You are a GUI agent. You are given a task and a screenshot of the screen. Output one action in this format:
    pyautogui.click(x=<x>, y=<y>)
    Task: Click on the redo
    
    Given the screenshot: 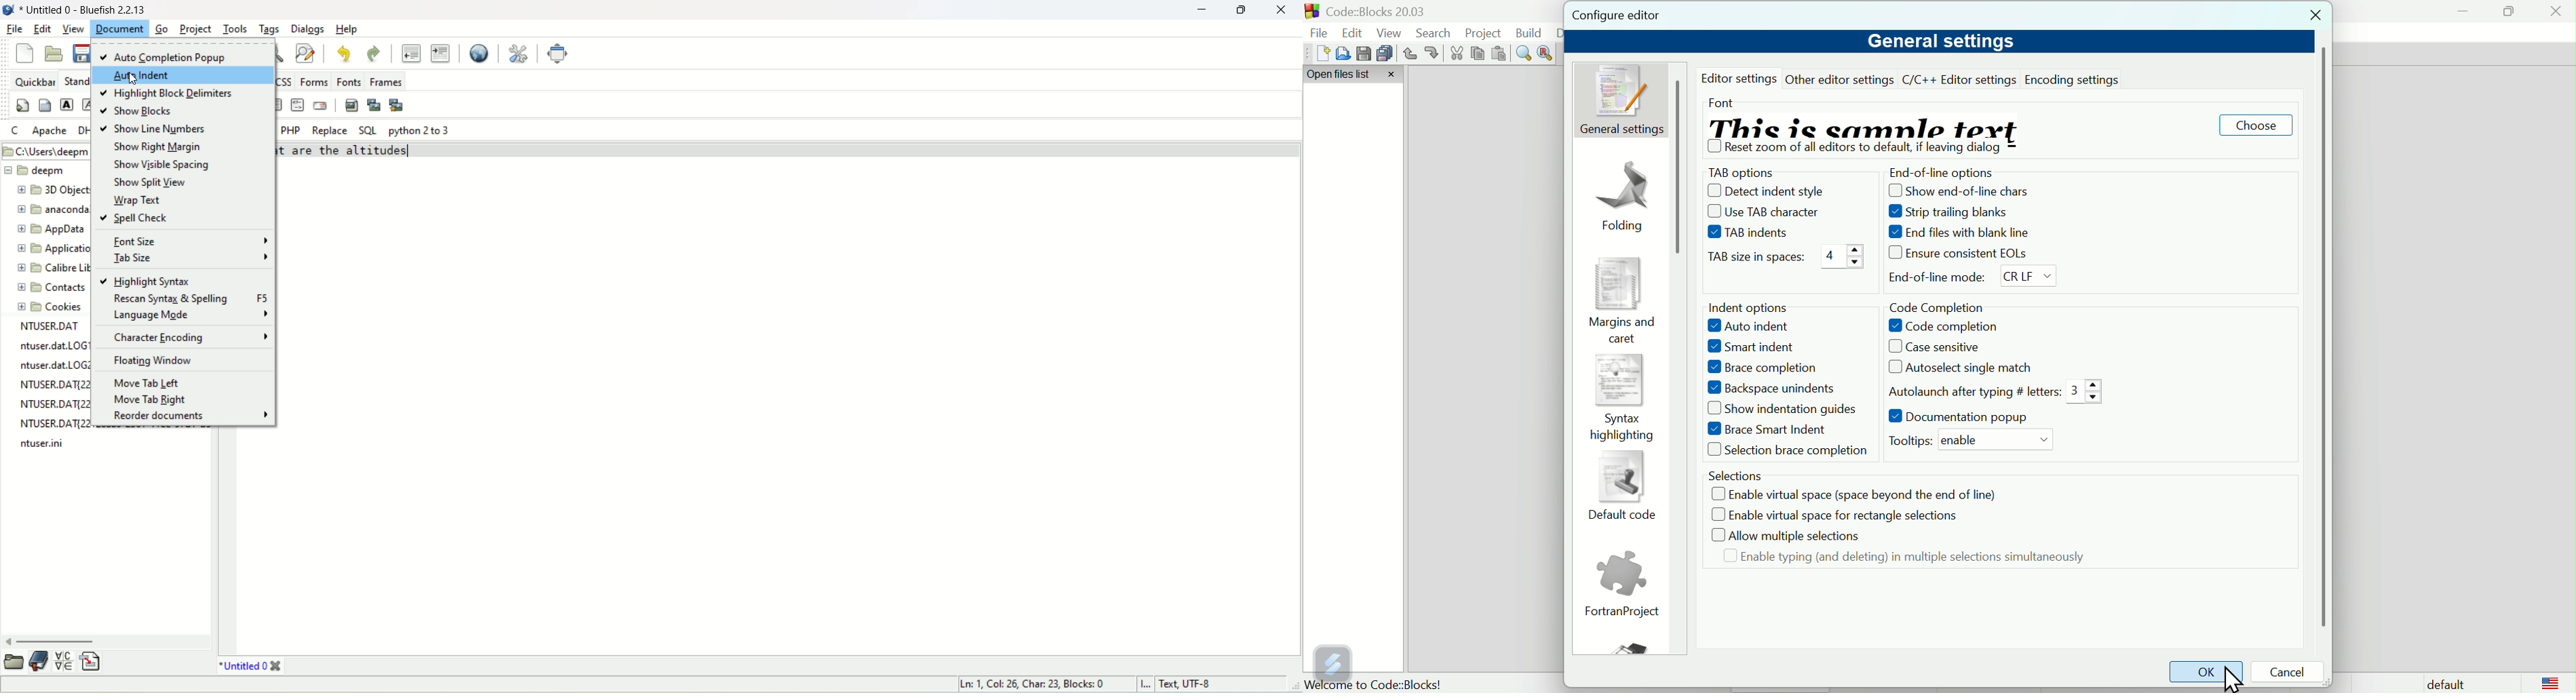 What is the action you would take?
    pyautogui.click(x=375, y=54)
    